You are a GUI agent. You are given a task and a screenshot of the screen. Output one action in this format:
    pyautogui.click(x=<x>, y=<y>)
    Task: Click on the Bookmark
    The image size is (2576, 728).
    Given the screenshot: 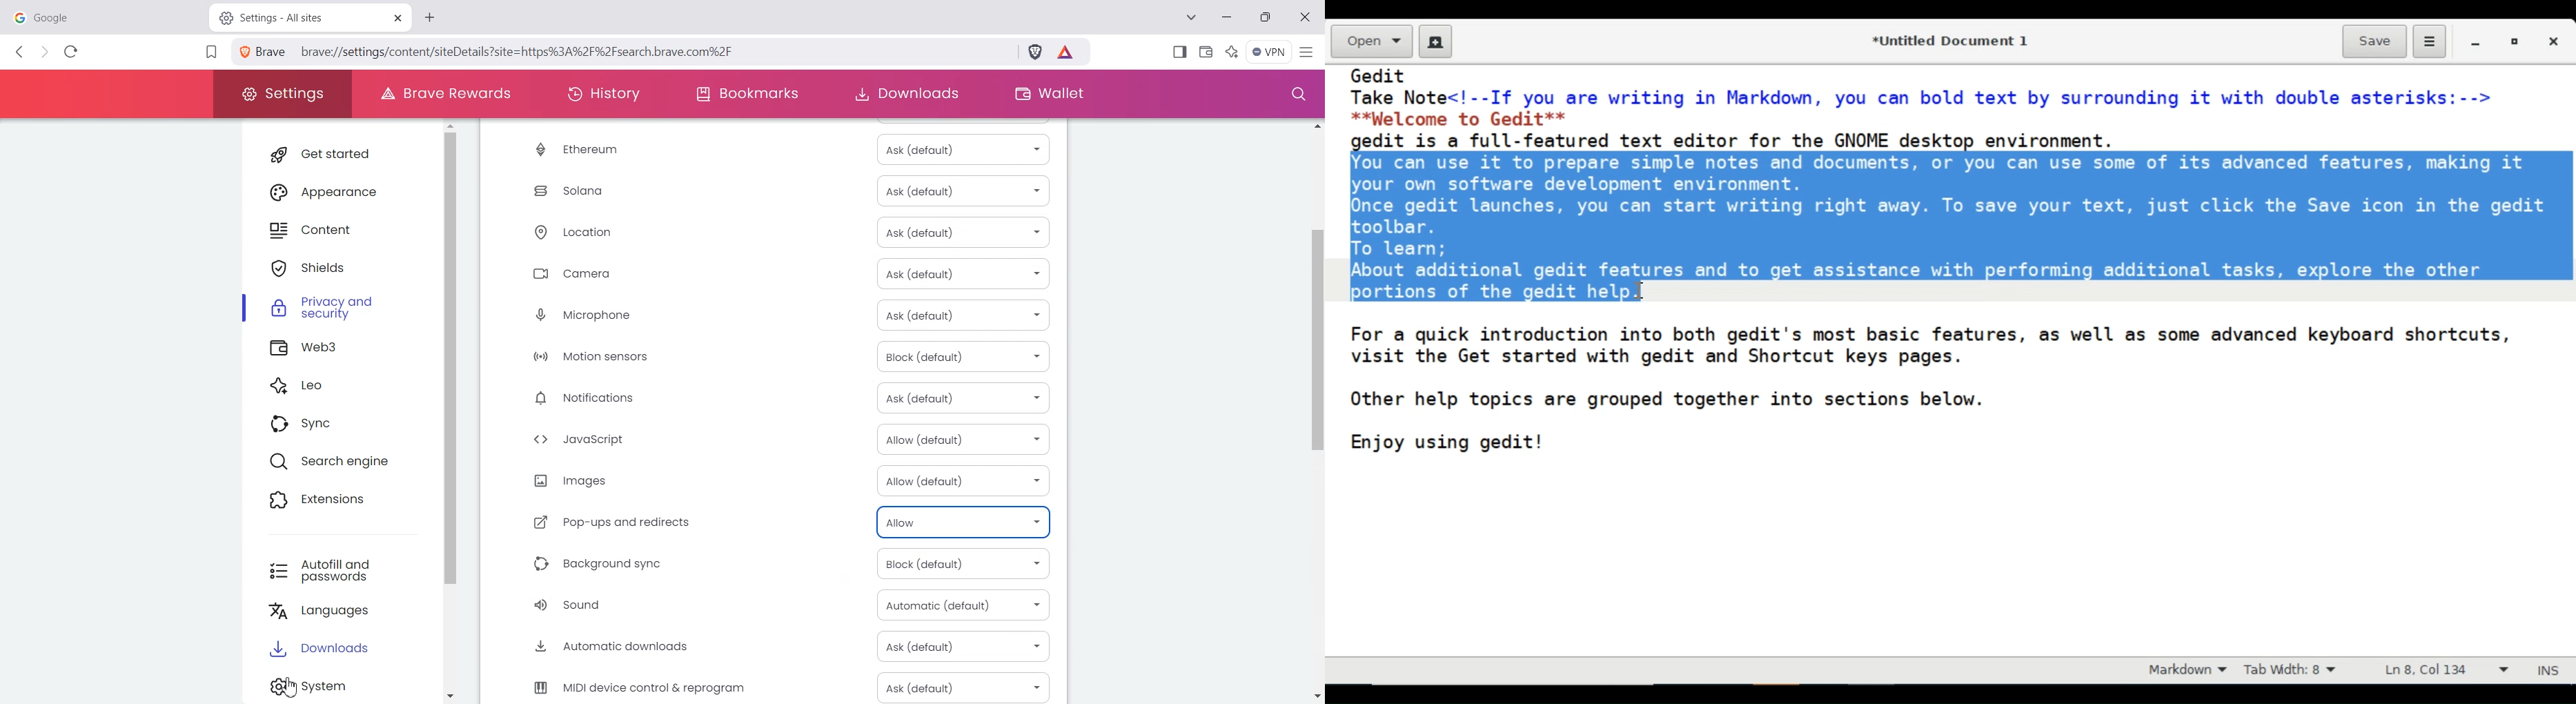 What is the action you would take?
    pyautogui.click(x=210, y=53)
    